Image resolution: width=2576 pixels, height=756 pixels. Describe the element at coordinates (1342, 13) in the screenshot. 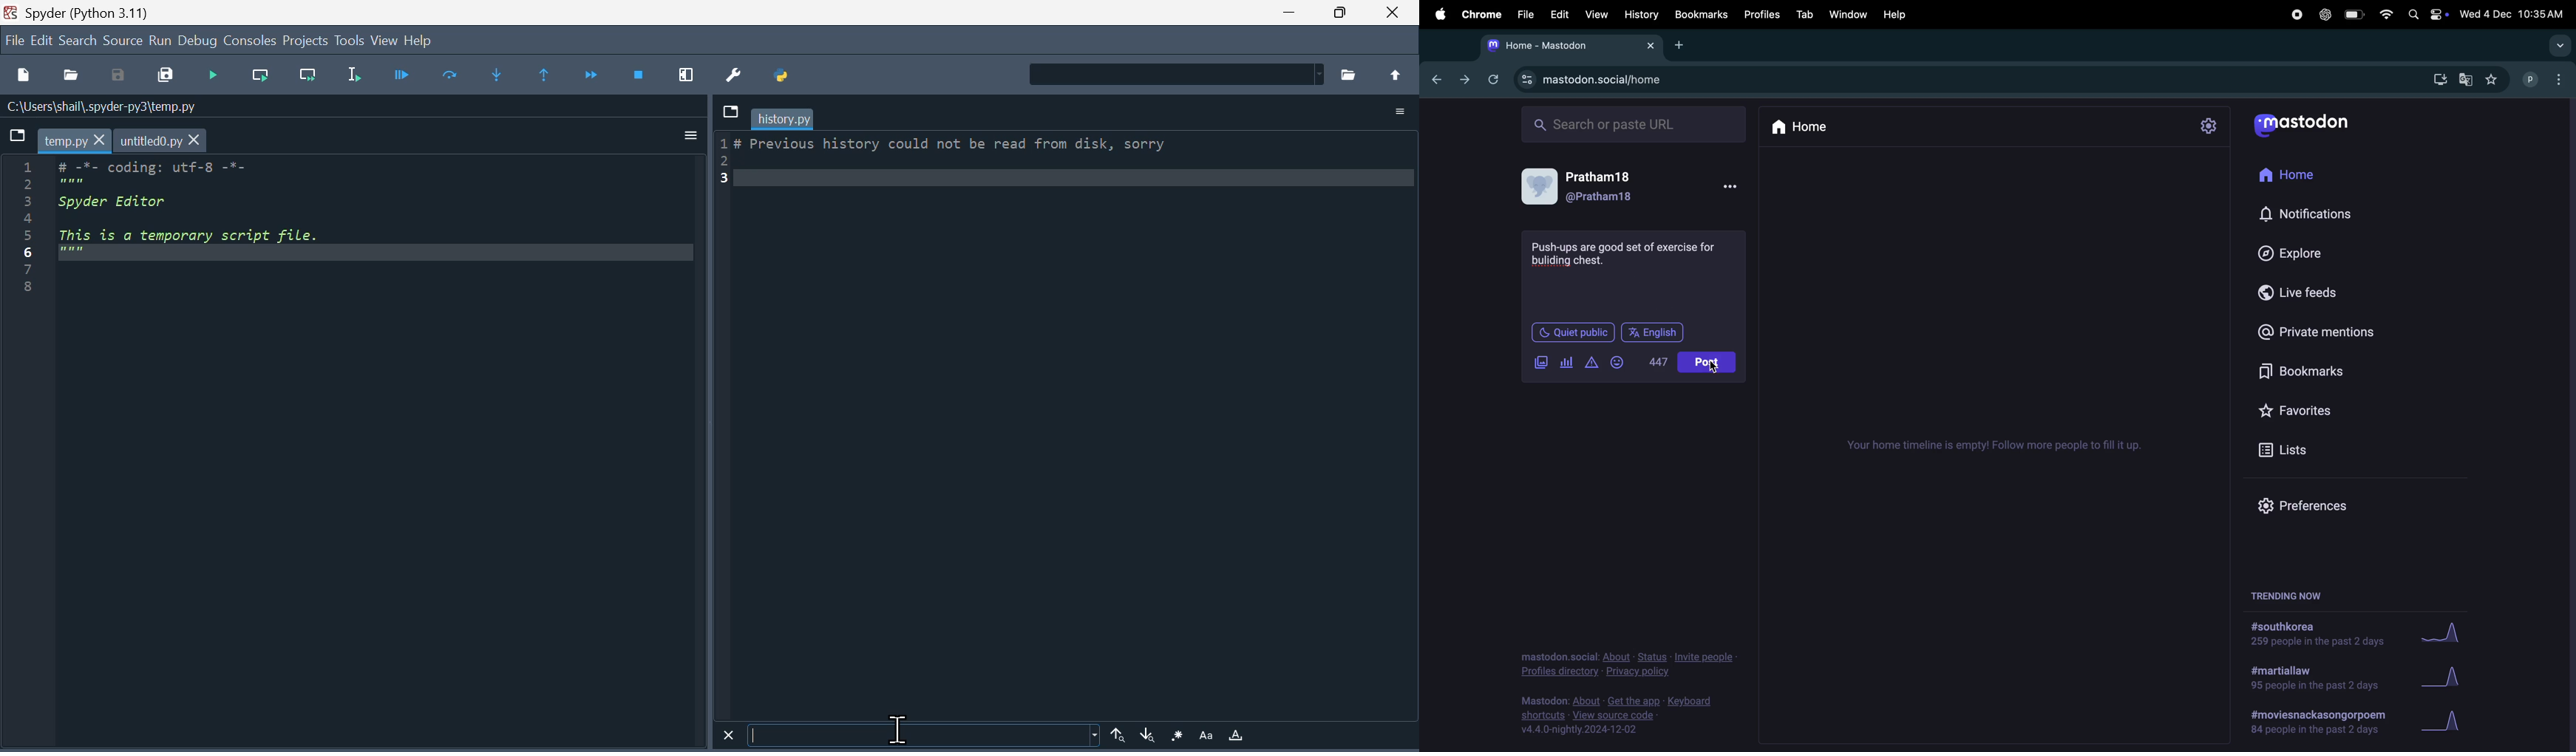

I see `Maximize` at that location.